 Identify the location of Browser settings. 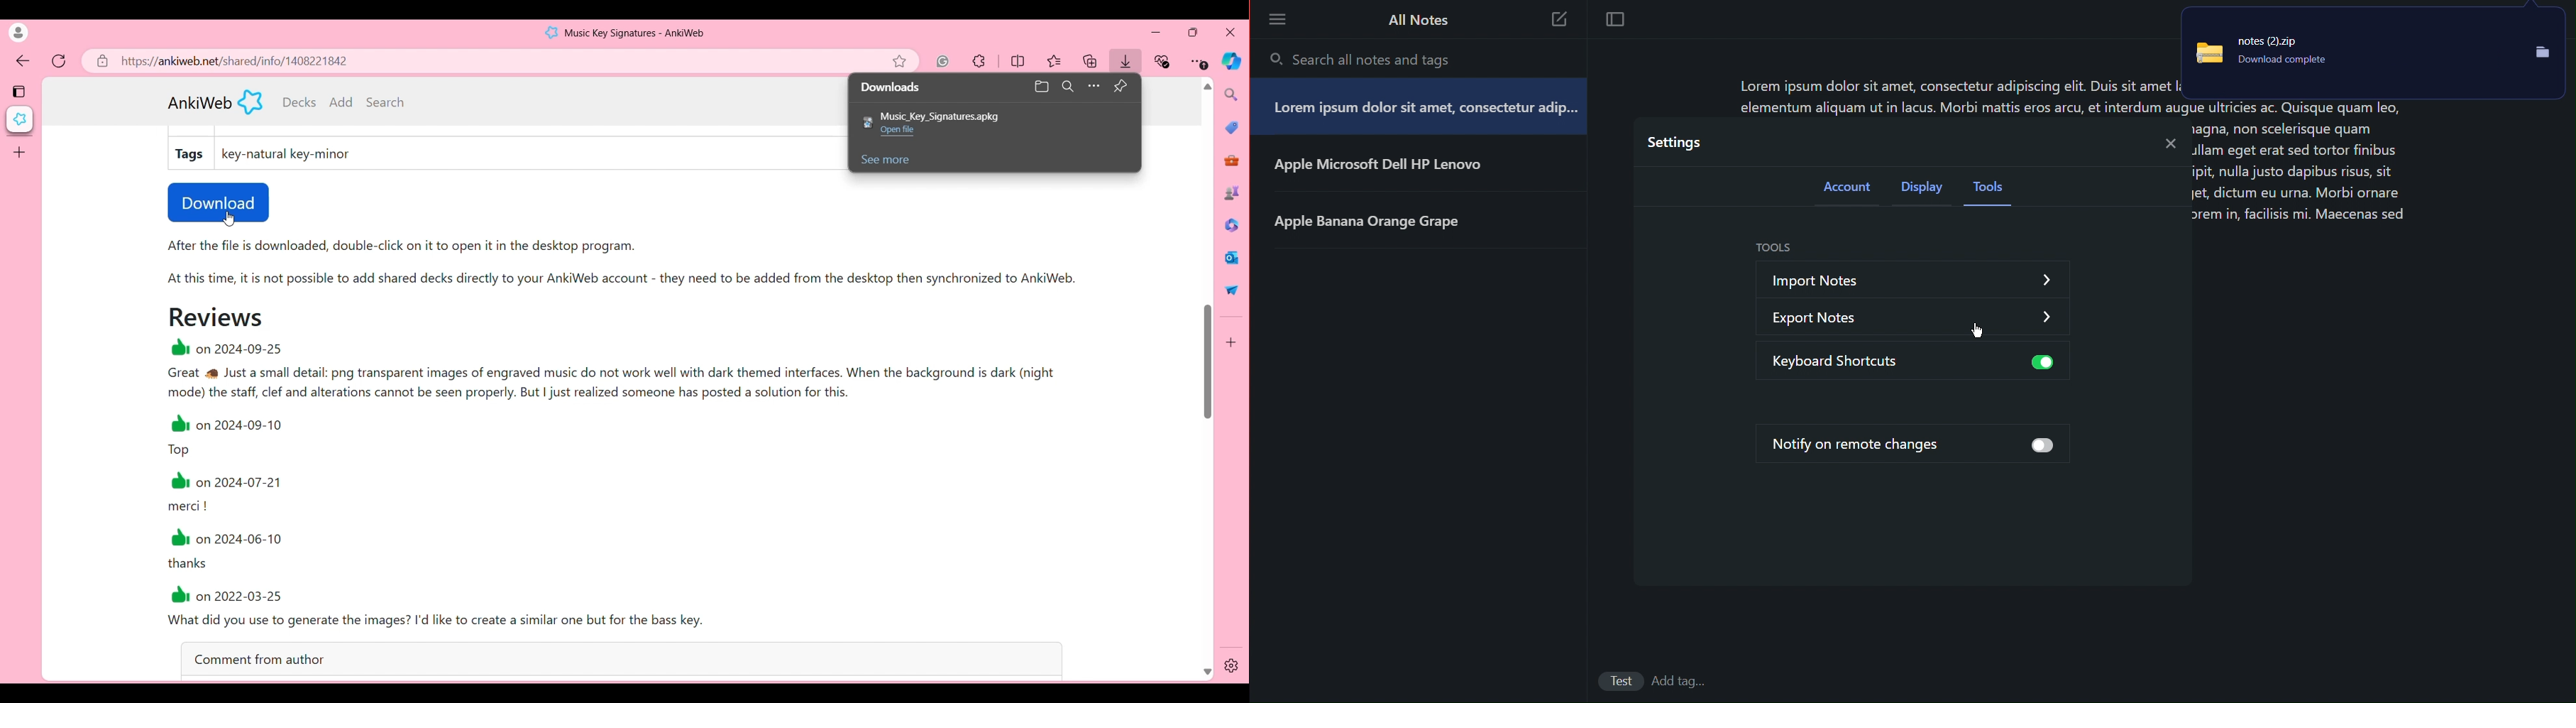
(1199, 61).